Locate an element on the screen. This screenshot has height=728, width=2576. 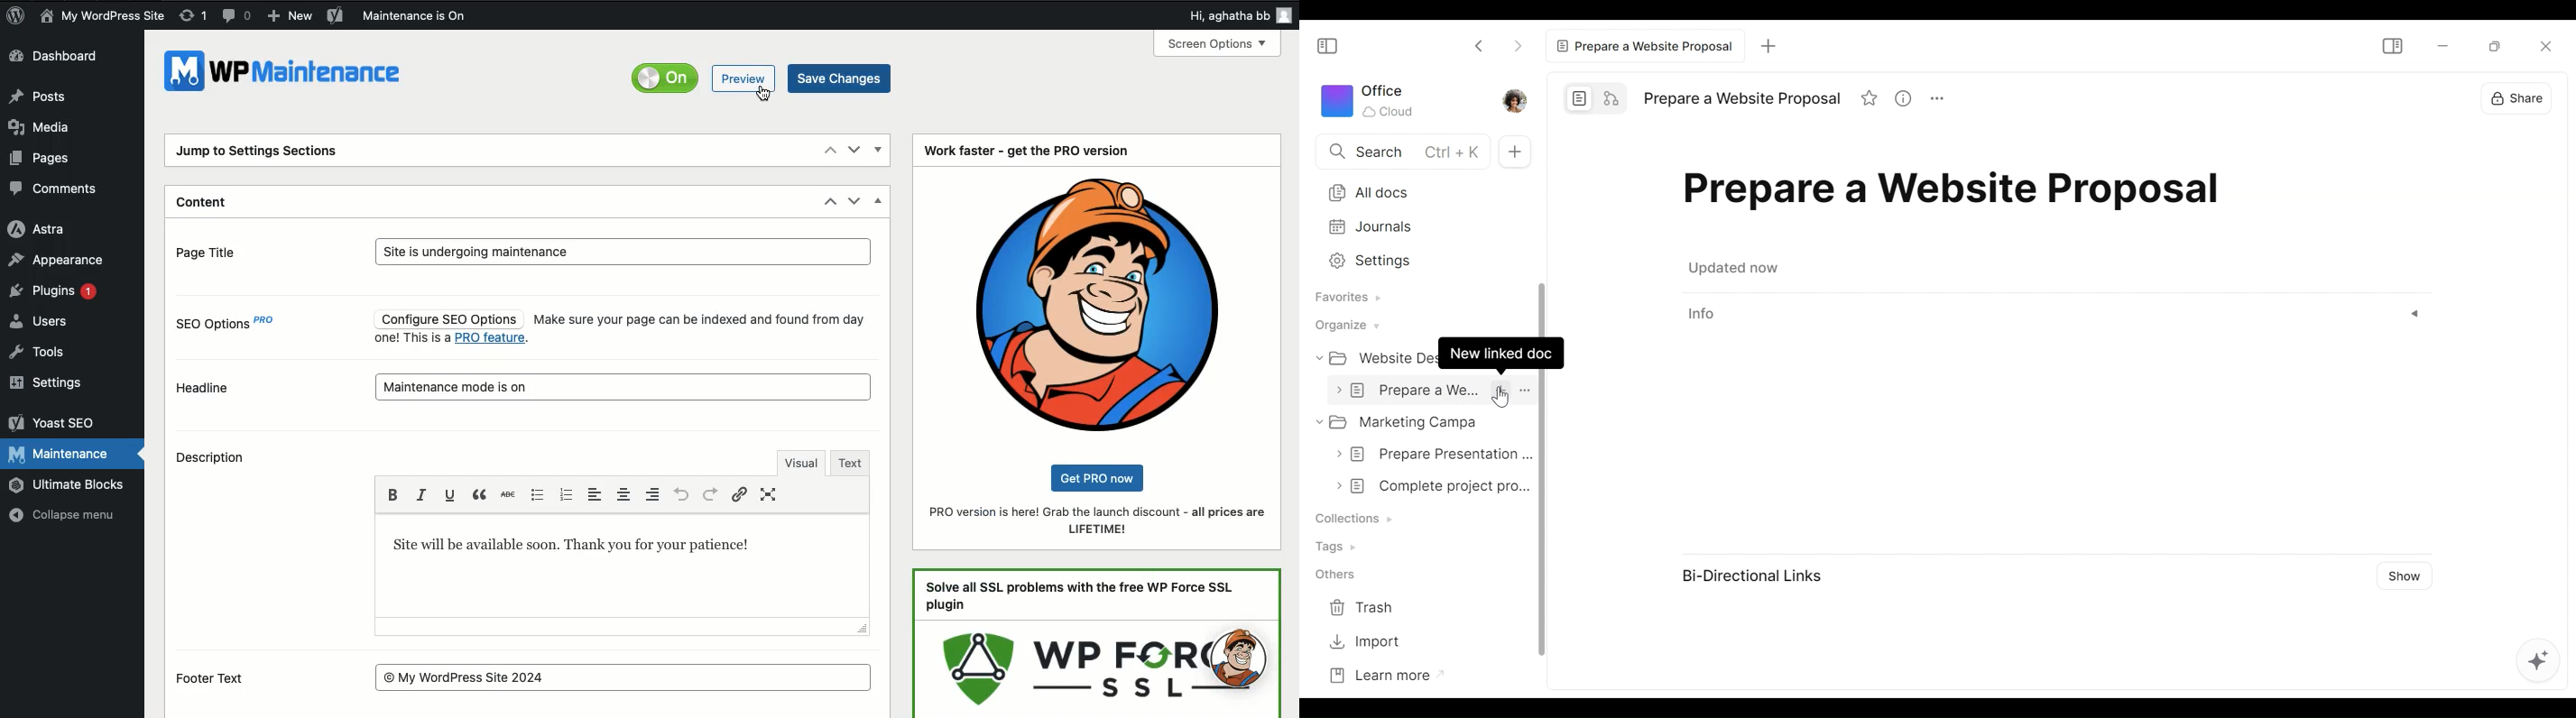
Content is located at coordinates (206, 204).